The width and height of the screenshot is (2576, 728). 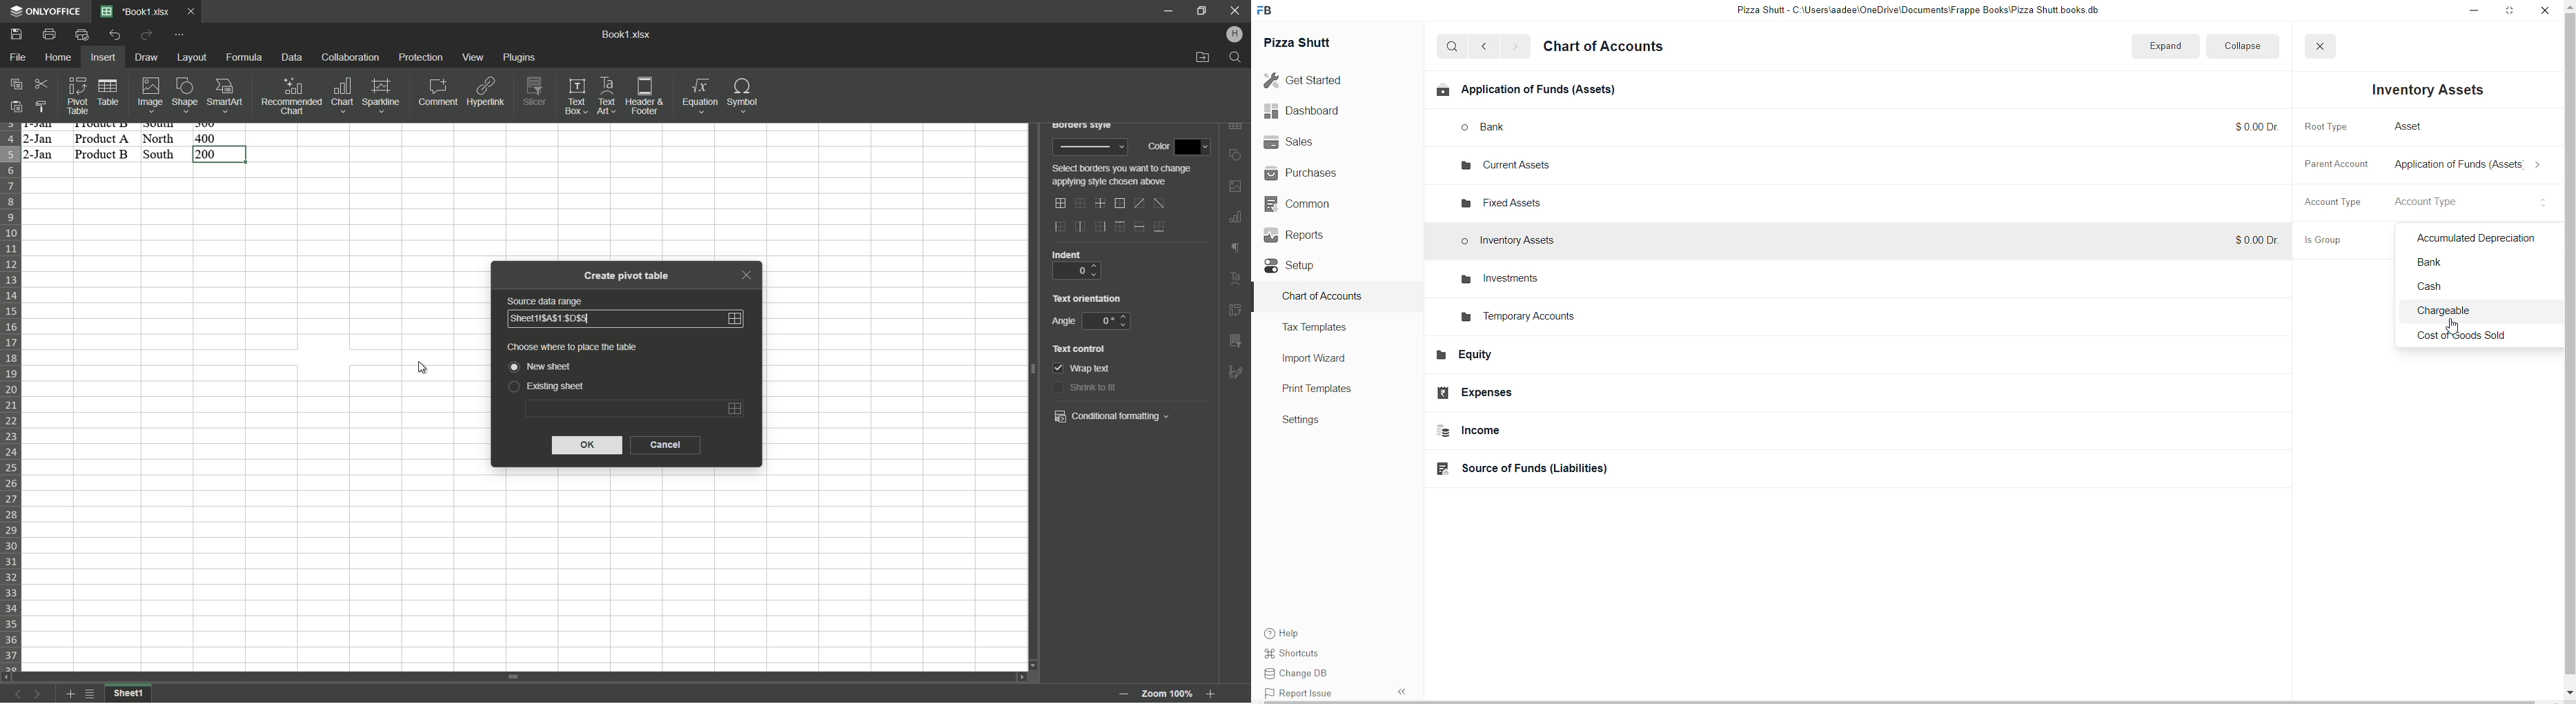 What do you see at coordinates (1311, 237) in the screenshot?
I see `Reports` at bounding box center [1311, 237].